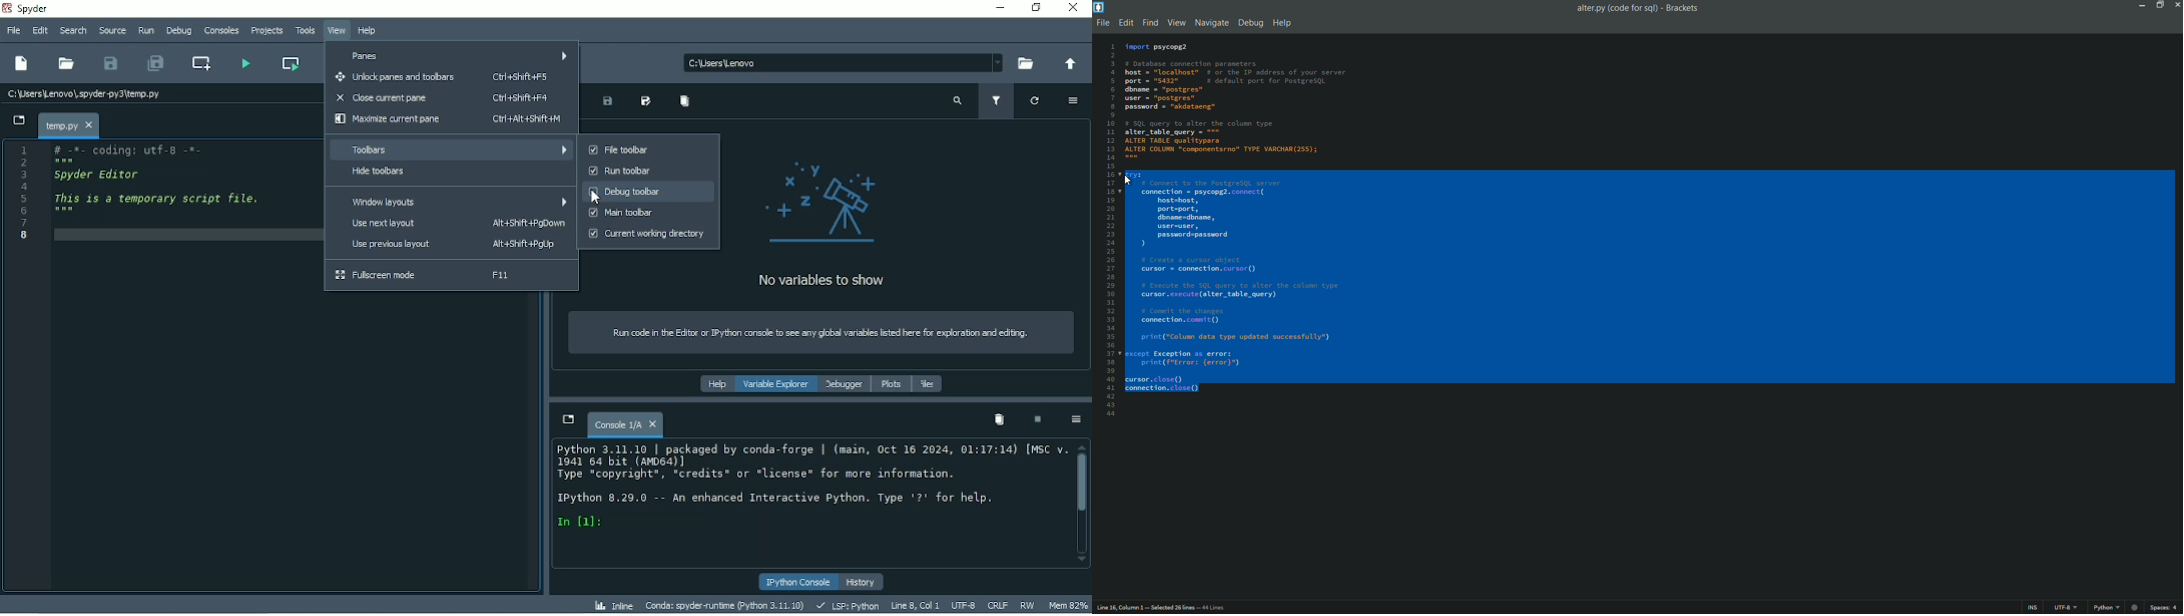  What do you see at coordinates (1026, 604) in the screenshot?
I see `RW` at bounding box center [1026, 604].